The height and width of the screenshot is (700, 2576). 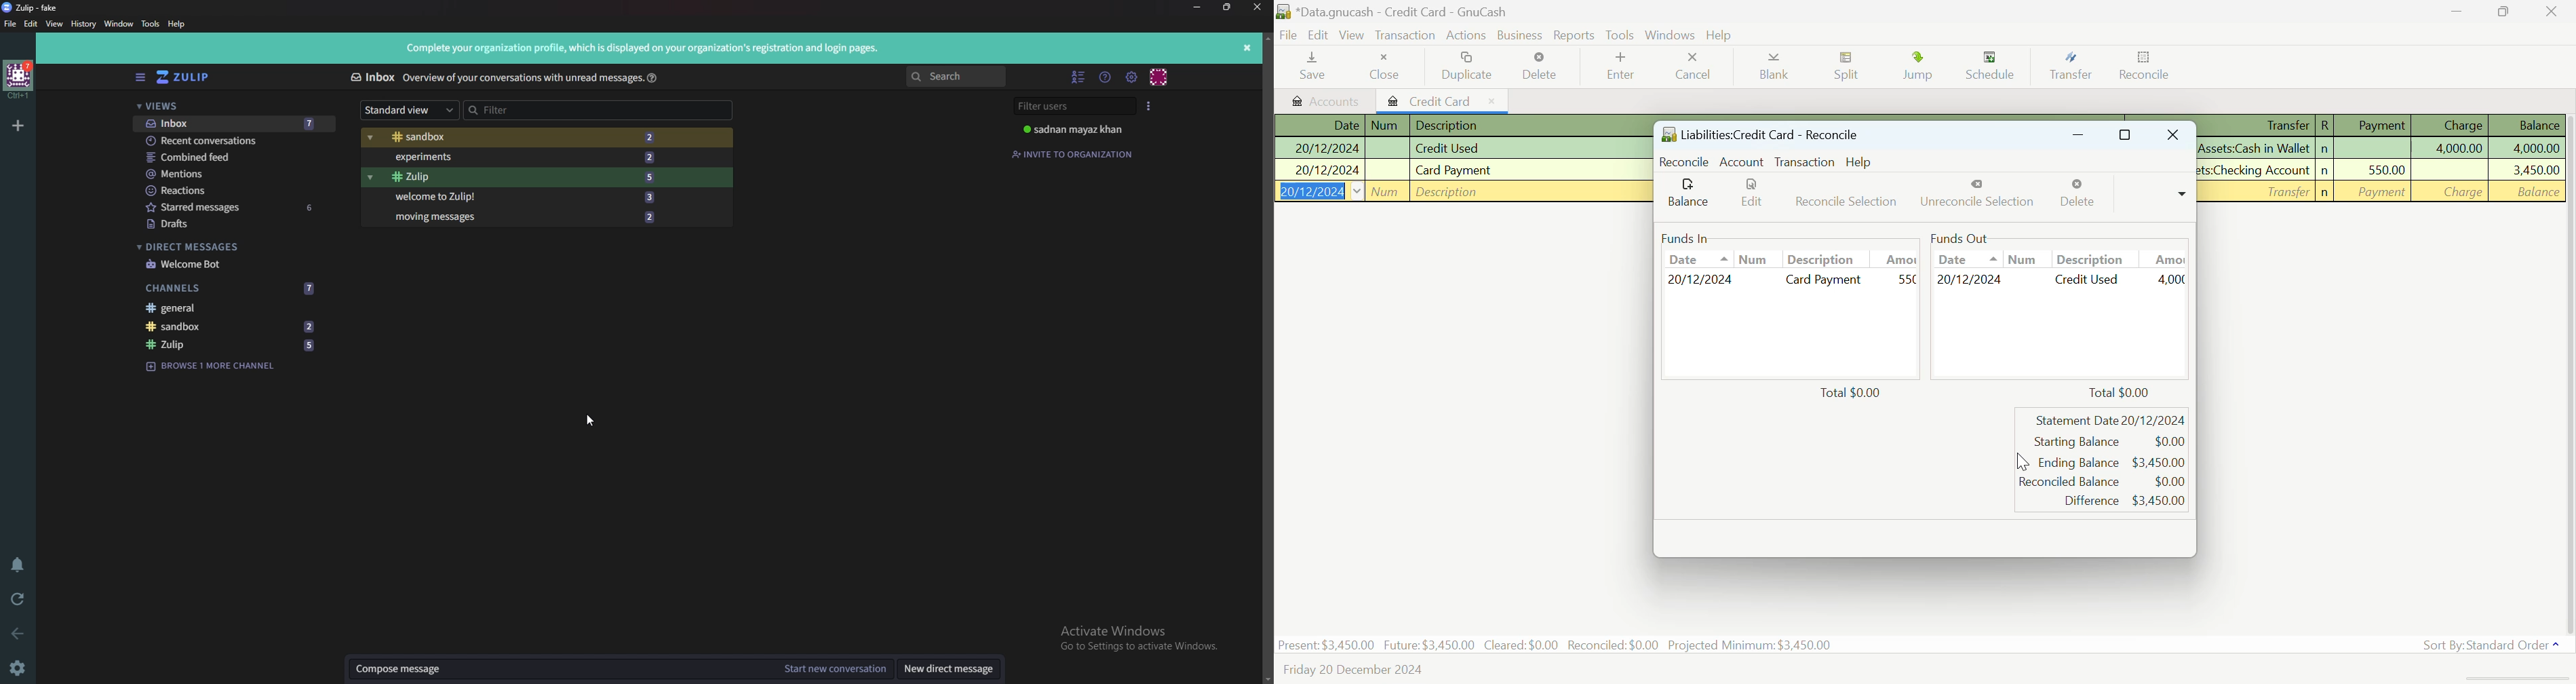 What do you see at coordinates (2143, 68) in the screenshot?
I see `Cursor on Reconcile` at bounding box center [2143, 68].